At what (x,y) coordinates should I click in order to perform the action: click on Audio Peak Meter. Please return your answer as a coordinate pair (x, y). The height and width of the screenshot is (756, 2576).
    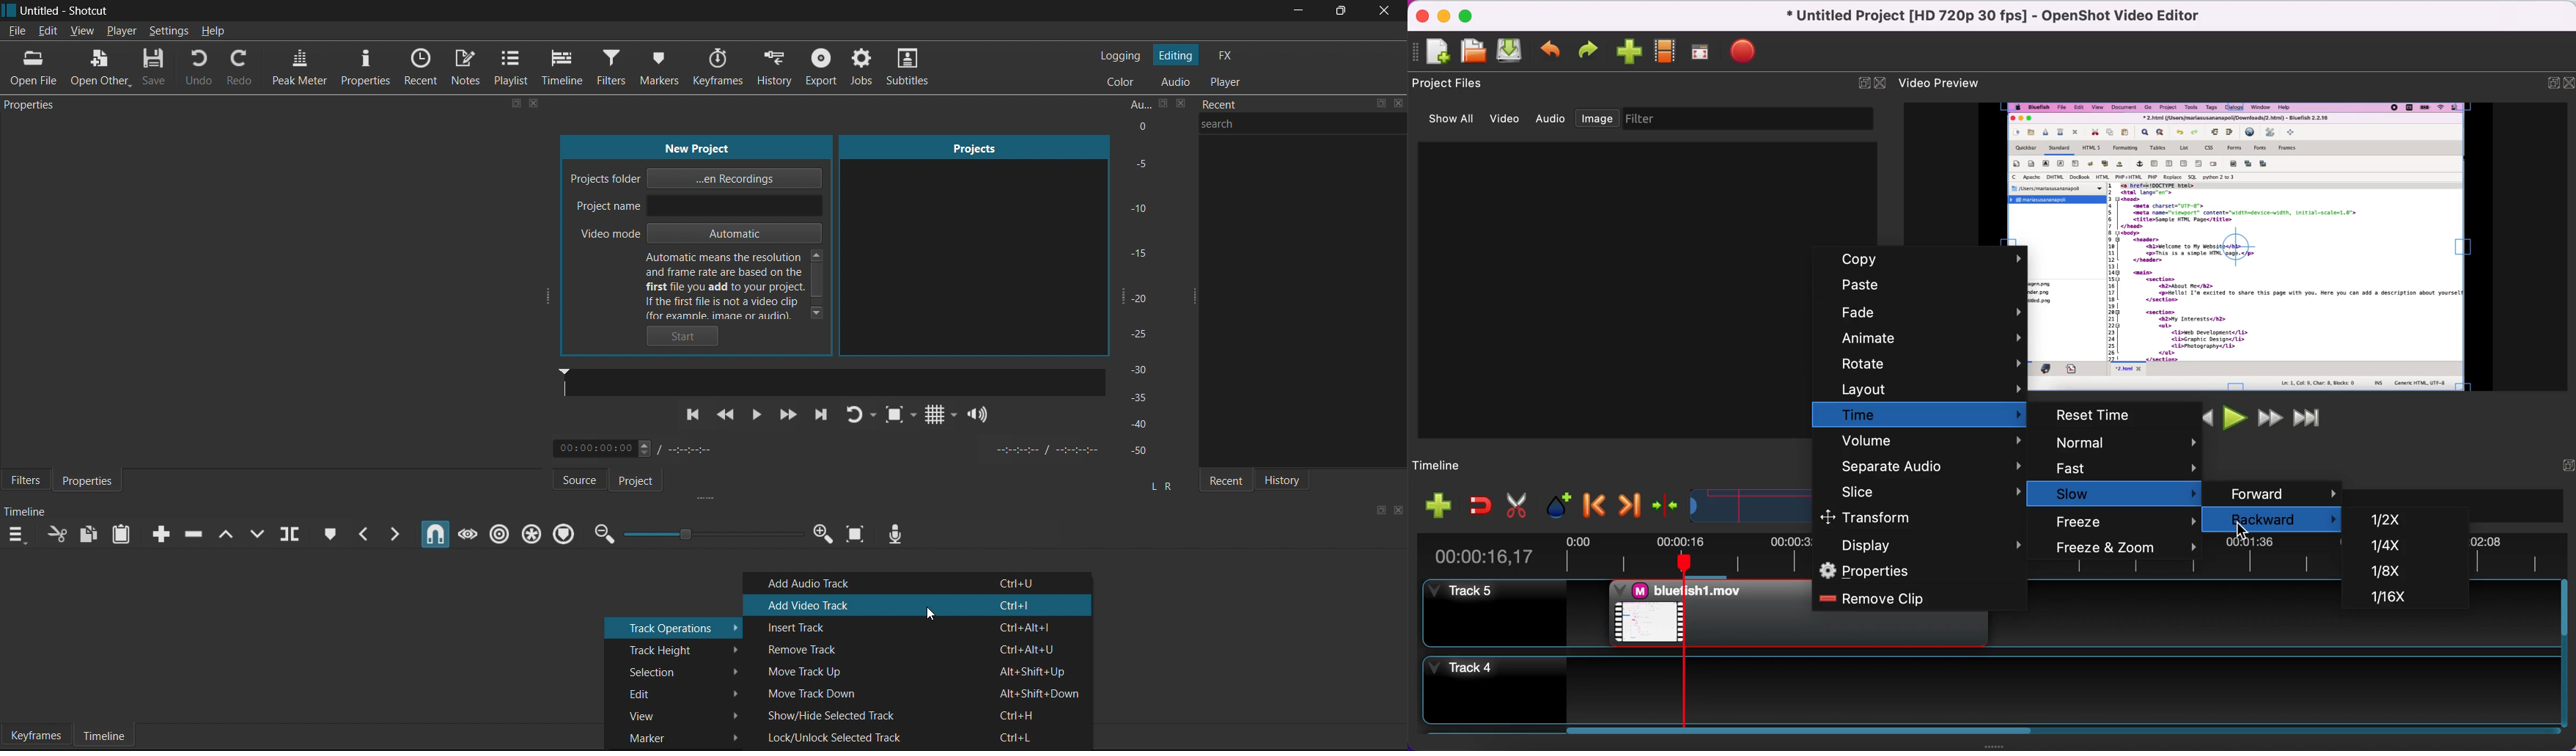
    Looking at the image, I should click on (1152, 279).